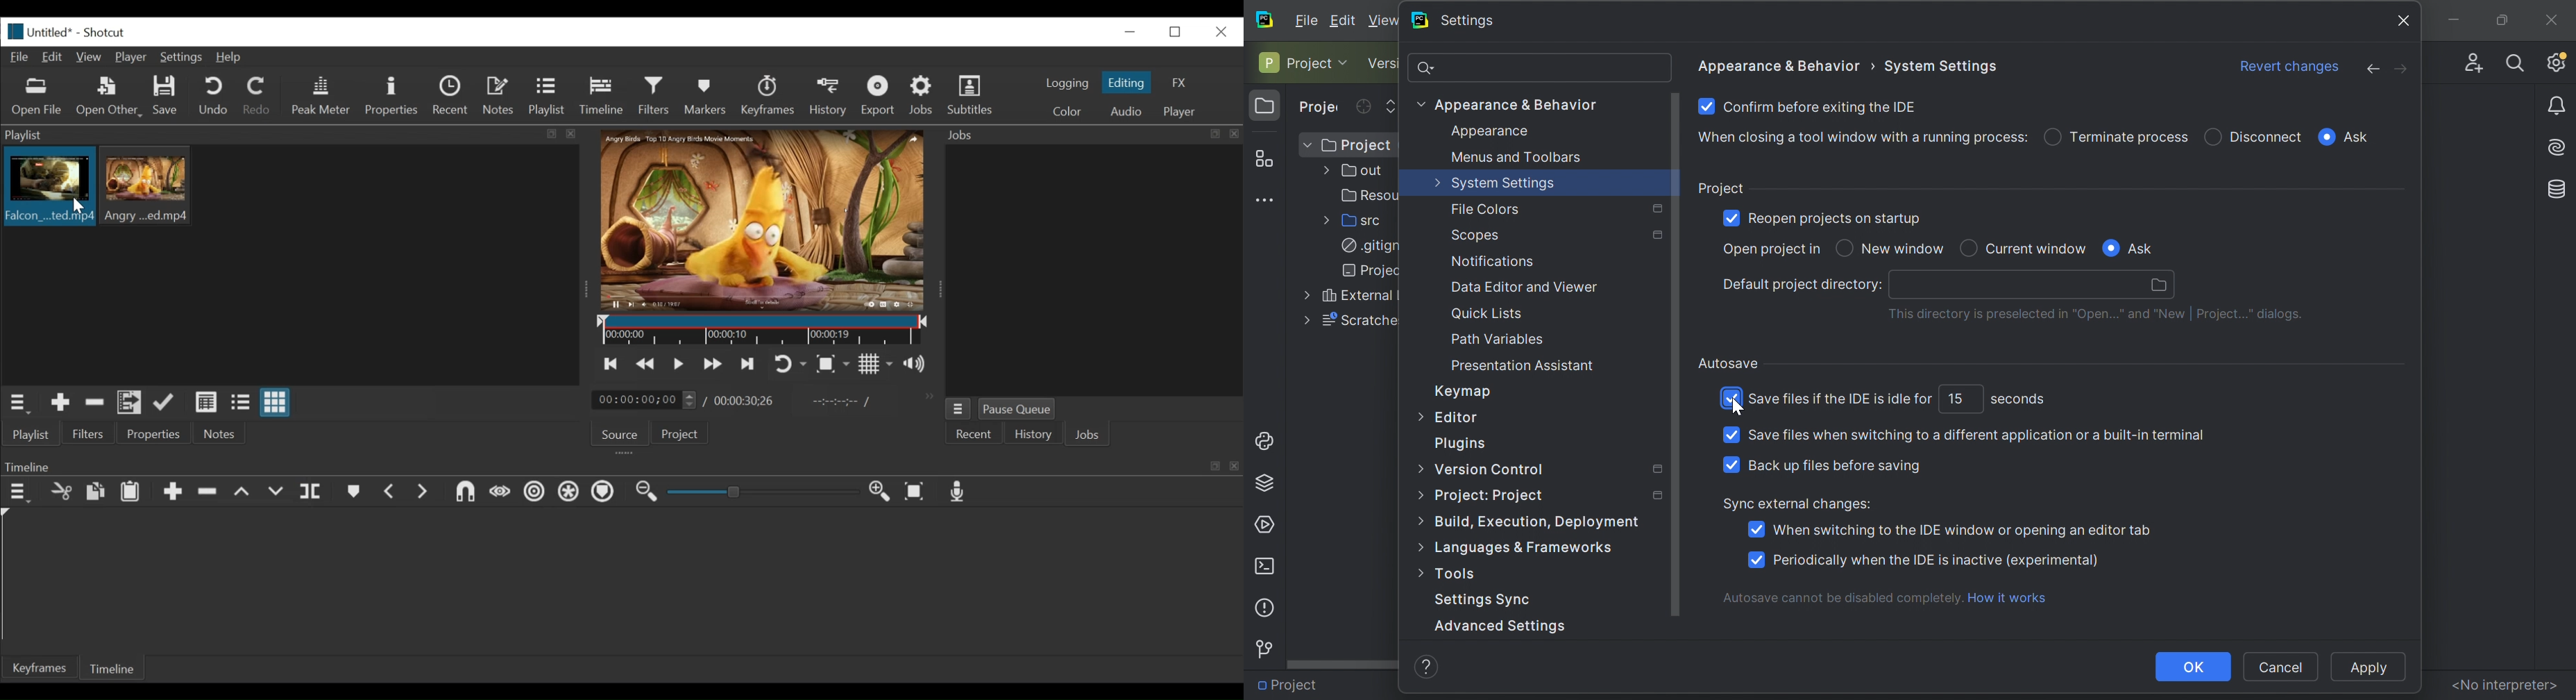 This screenshot has width=2576, height=700. I want to click on Checkbox, so click(1704, 106).